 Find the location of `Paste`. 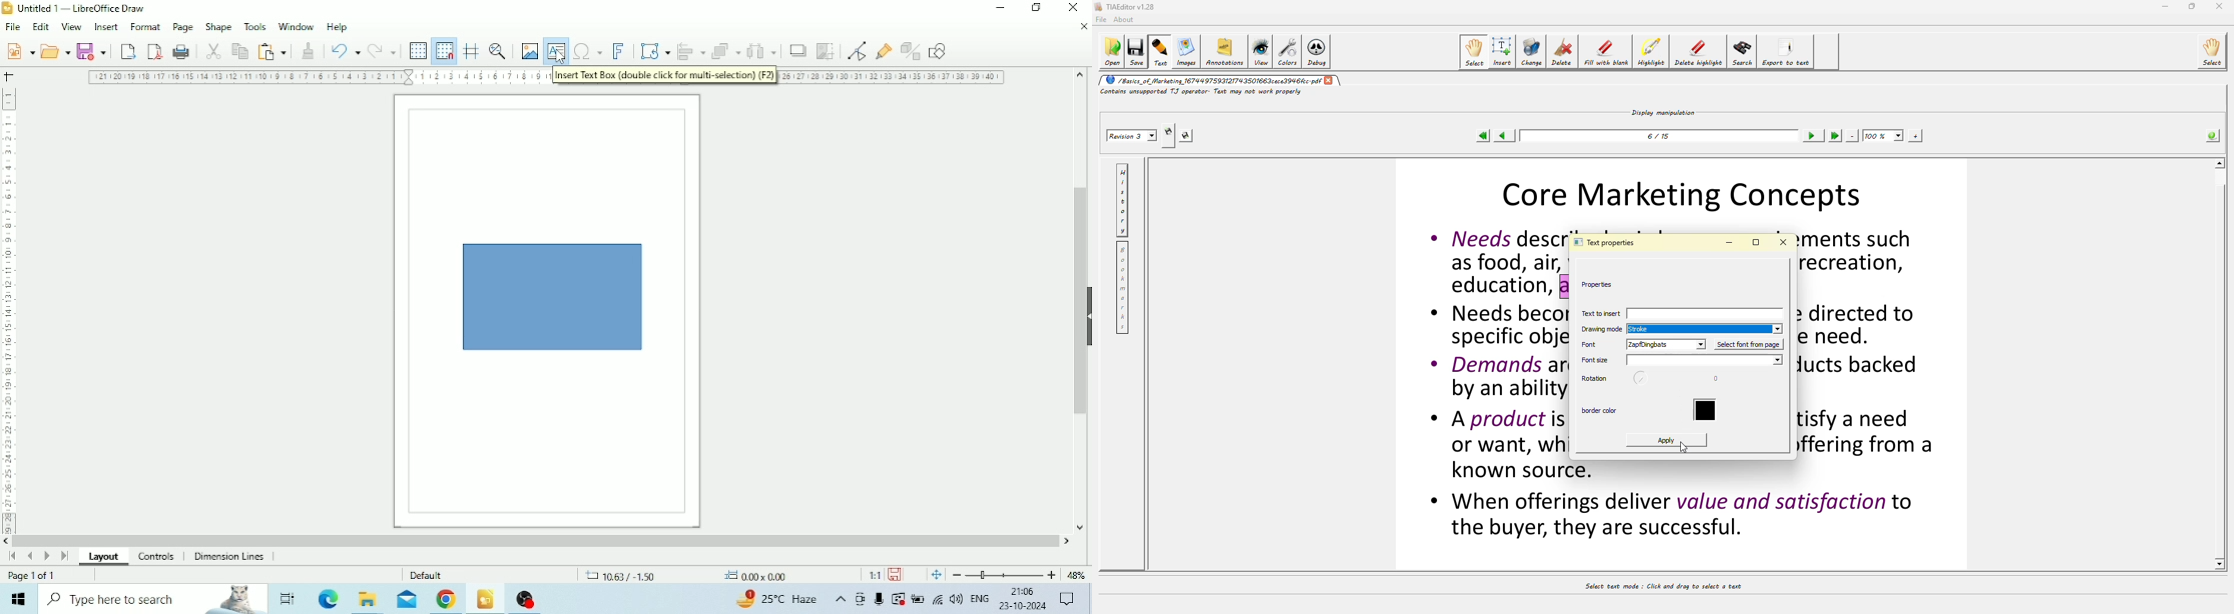

Paste is located at coordinates (272, 52).